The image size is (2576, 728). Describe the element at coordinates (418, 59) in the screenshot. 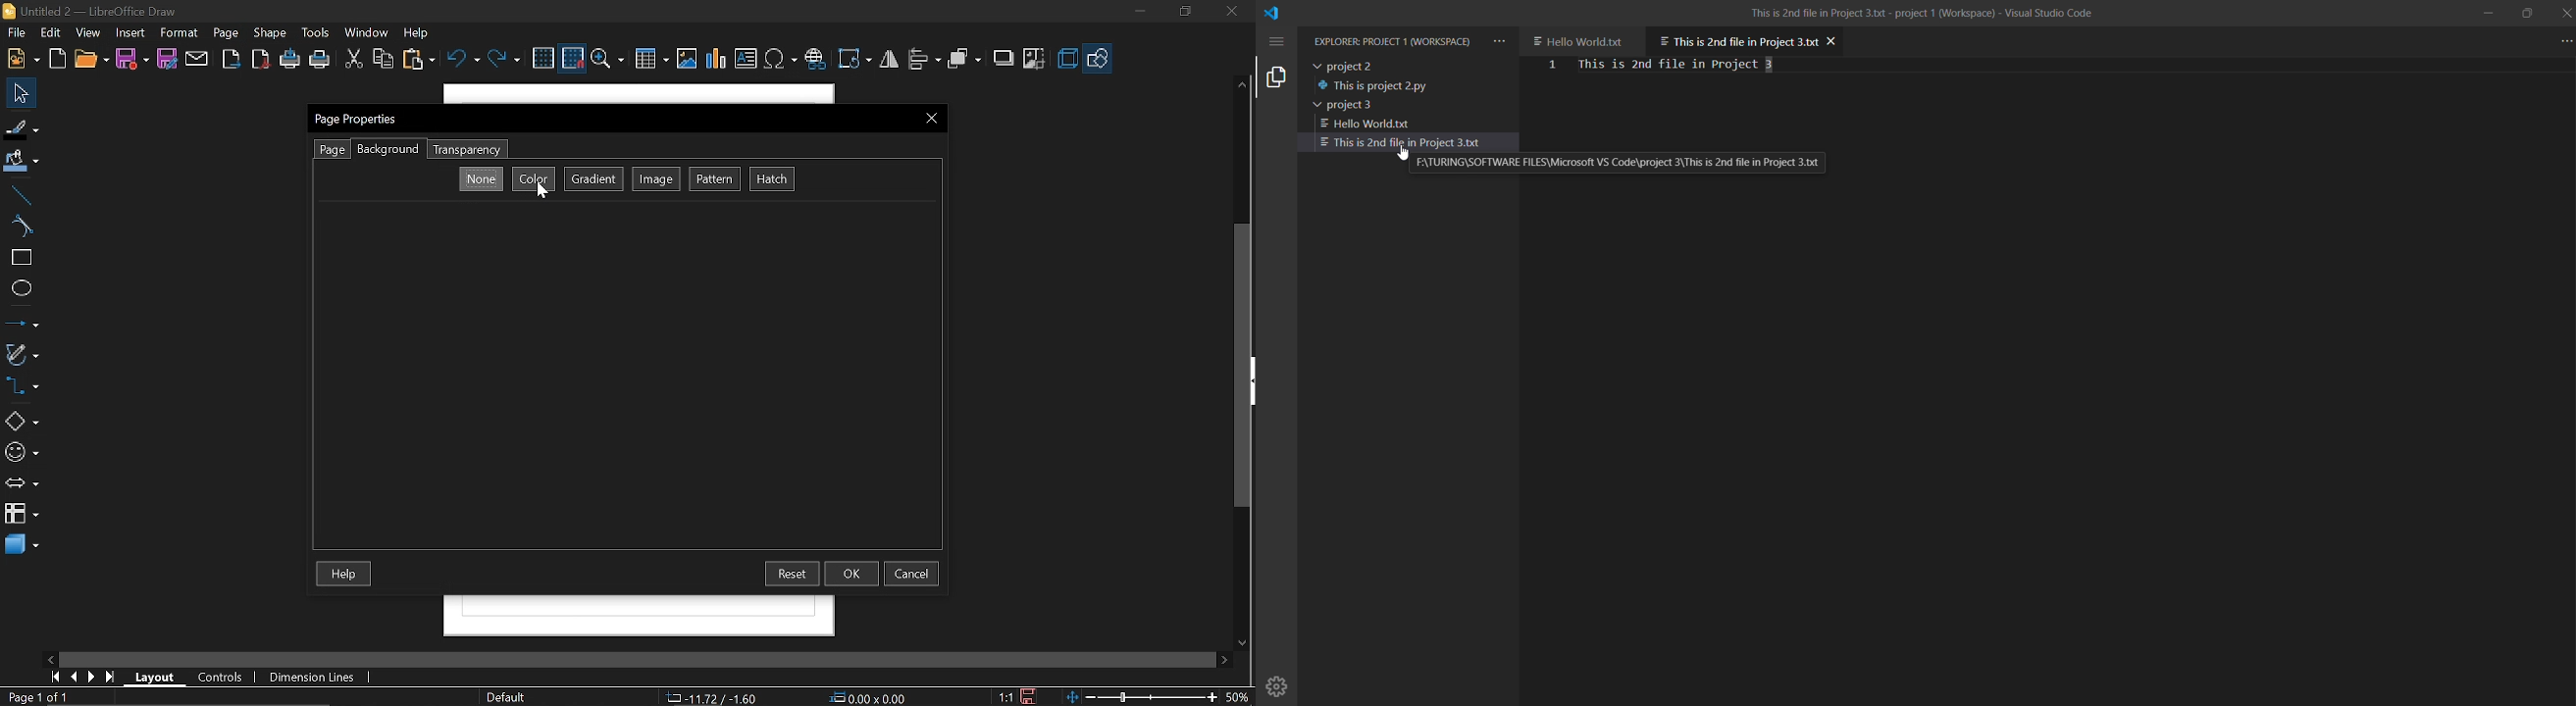

I see `Paste` at that location.